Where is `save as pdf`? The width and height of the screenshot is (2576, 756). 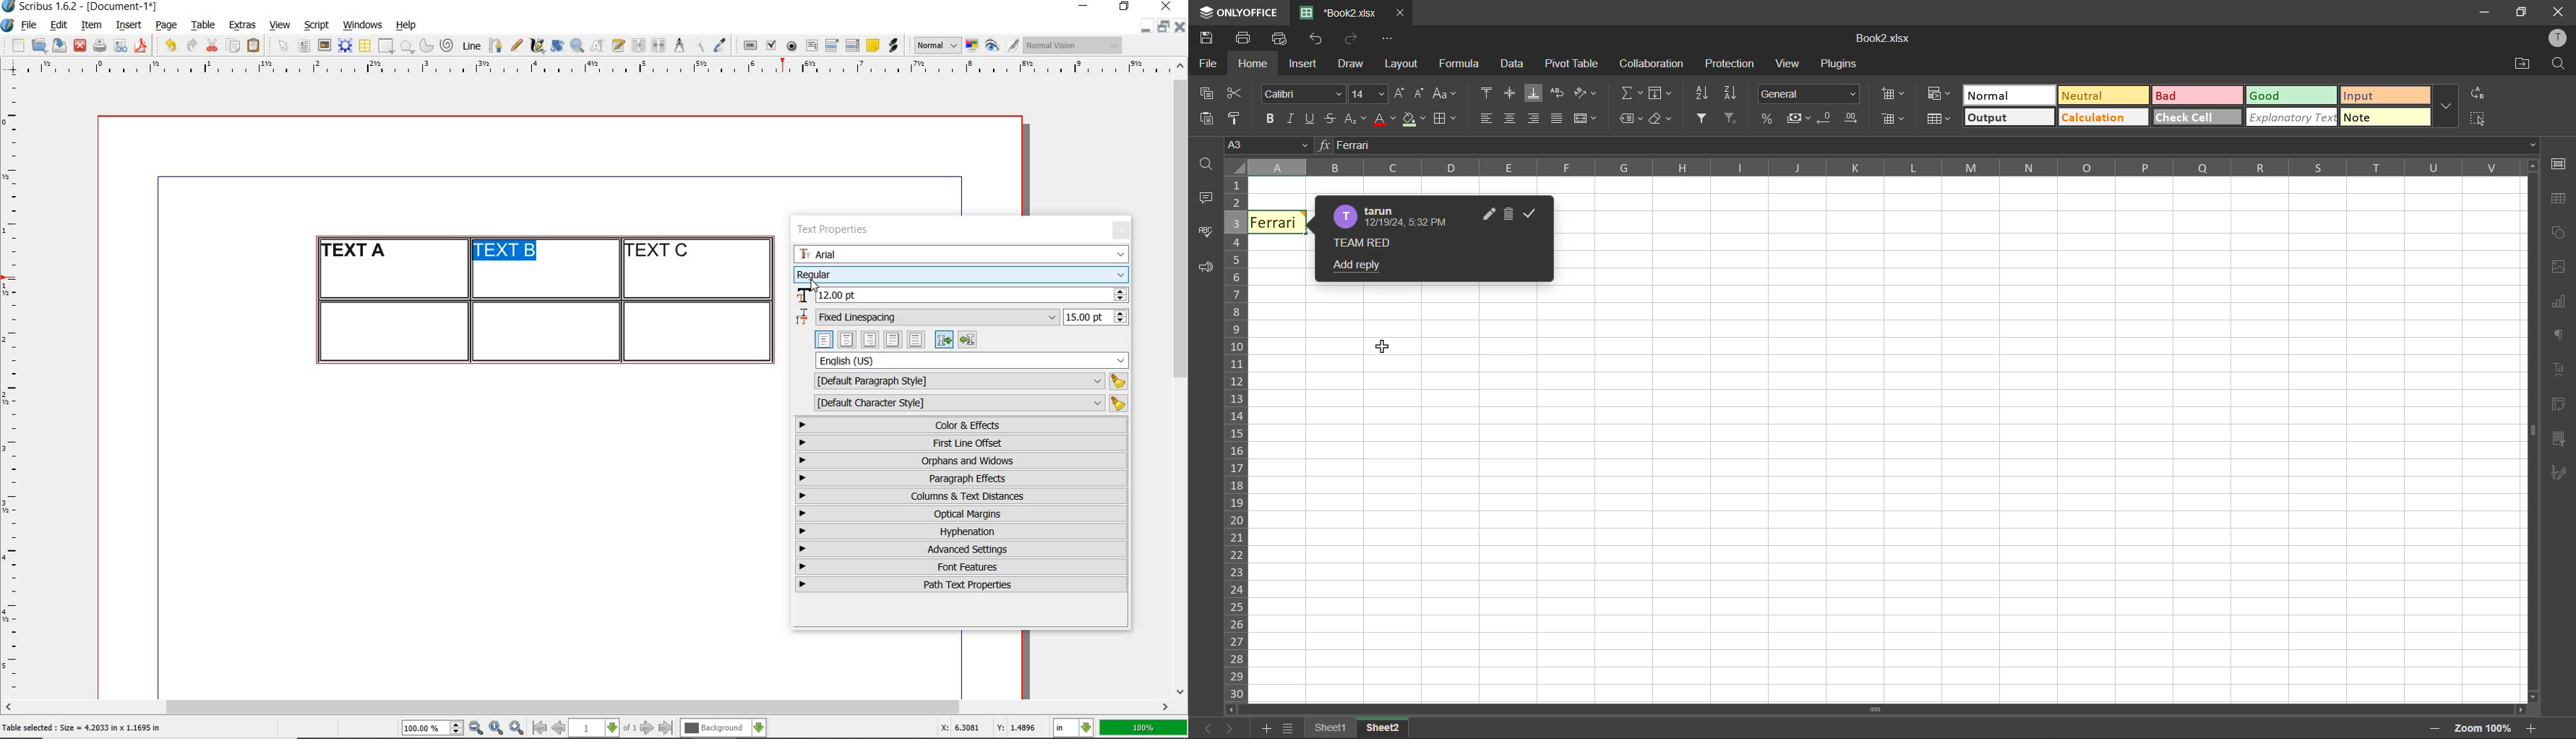
save as pdf is located at coordinates (143, 45).